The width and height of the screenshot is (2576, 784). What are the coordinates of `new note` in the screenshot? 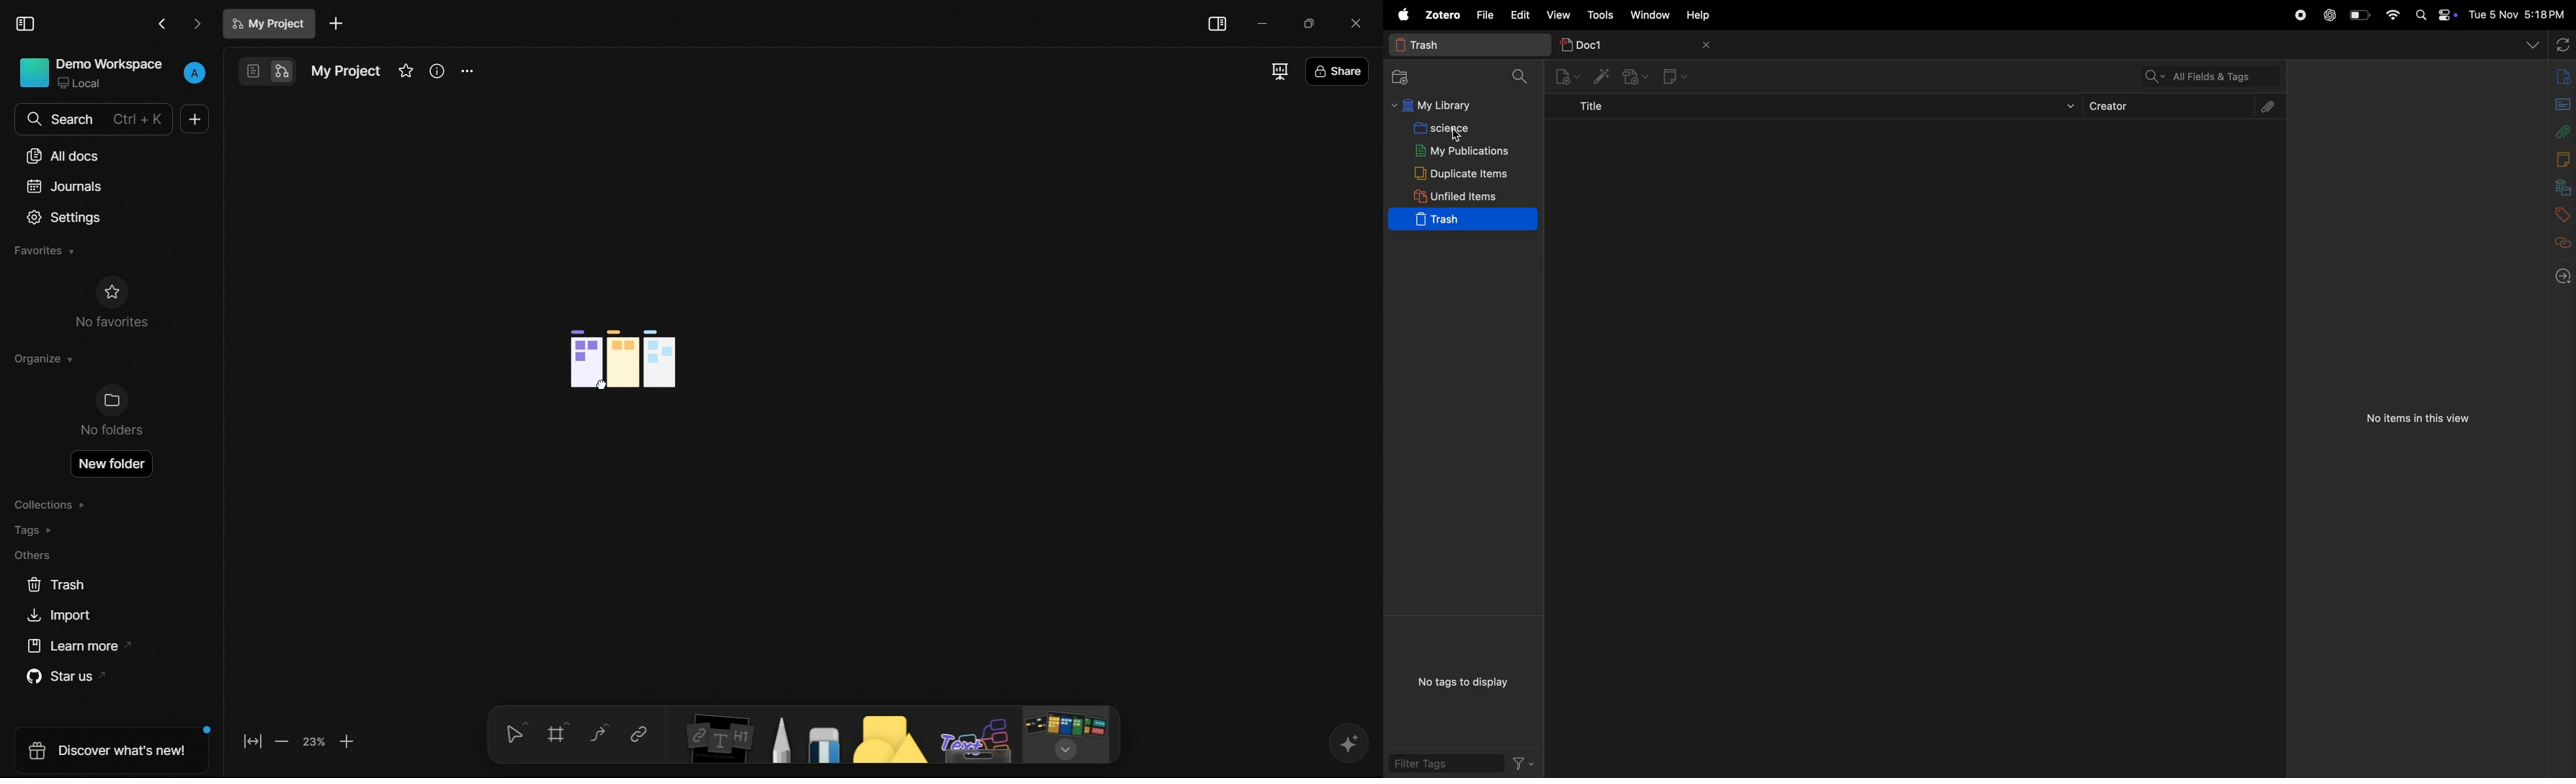 It's located at (1676, 76).